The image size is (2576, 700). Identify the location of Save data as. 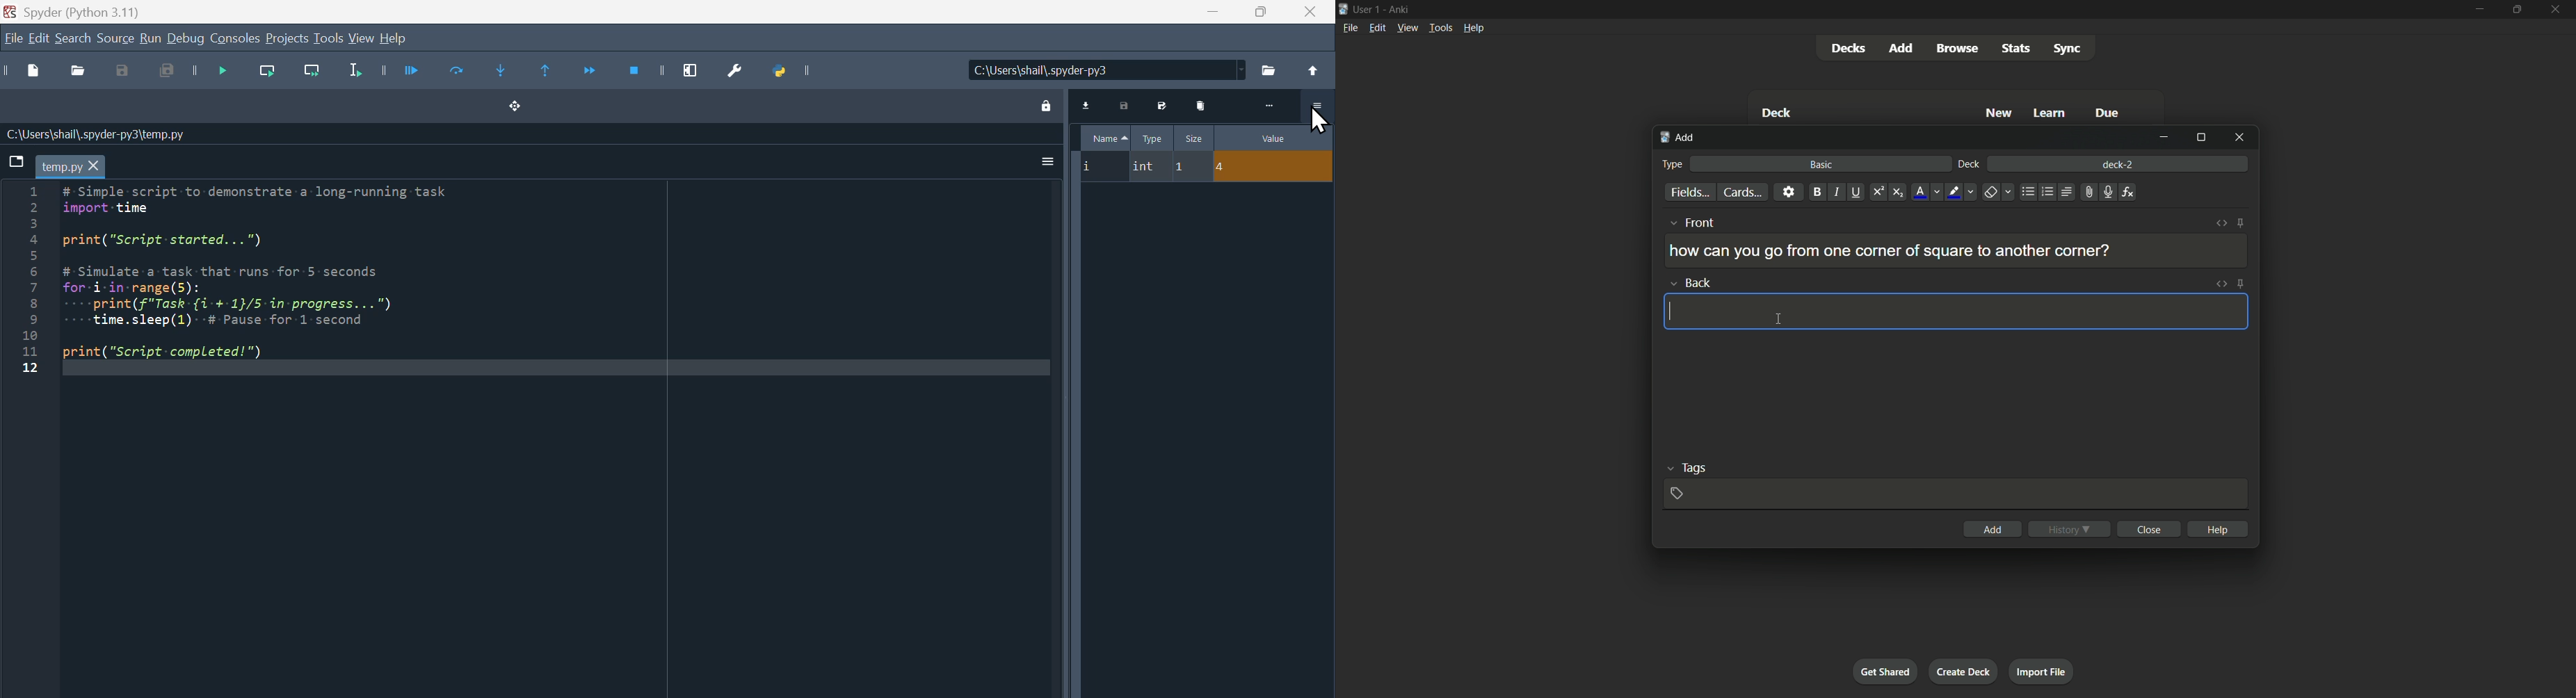
(1164, 104).